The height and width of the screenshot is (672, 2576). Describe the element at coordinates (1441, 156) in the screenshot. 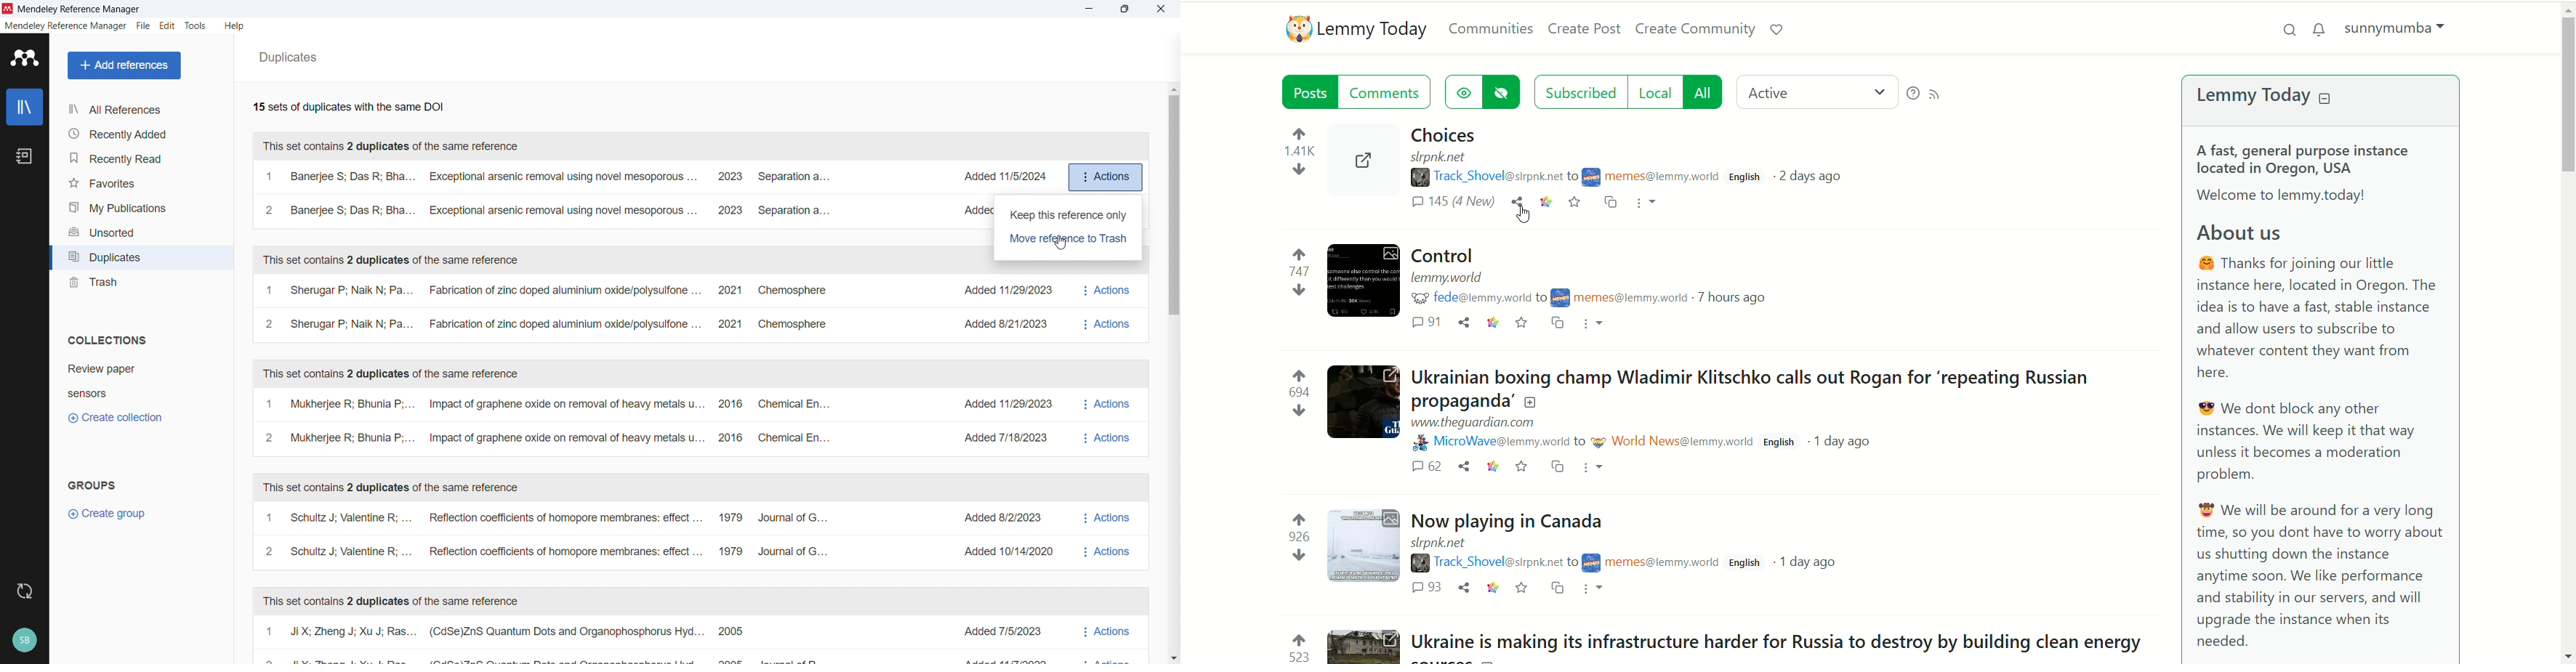

I see `URL` at that location.